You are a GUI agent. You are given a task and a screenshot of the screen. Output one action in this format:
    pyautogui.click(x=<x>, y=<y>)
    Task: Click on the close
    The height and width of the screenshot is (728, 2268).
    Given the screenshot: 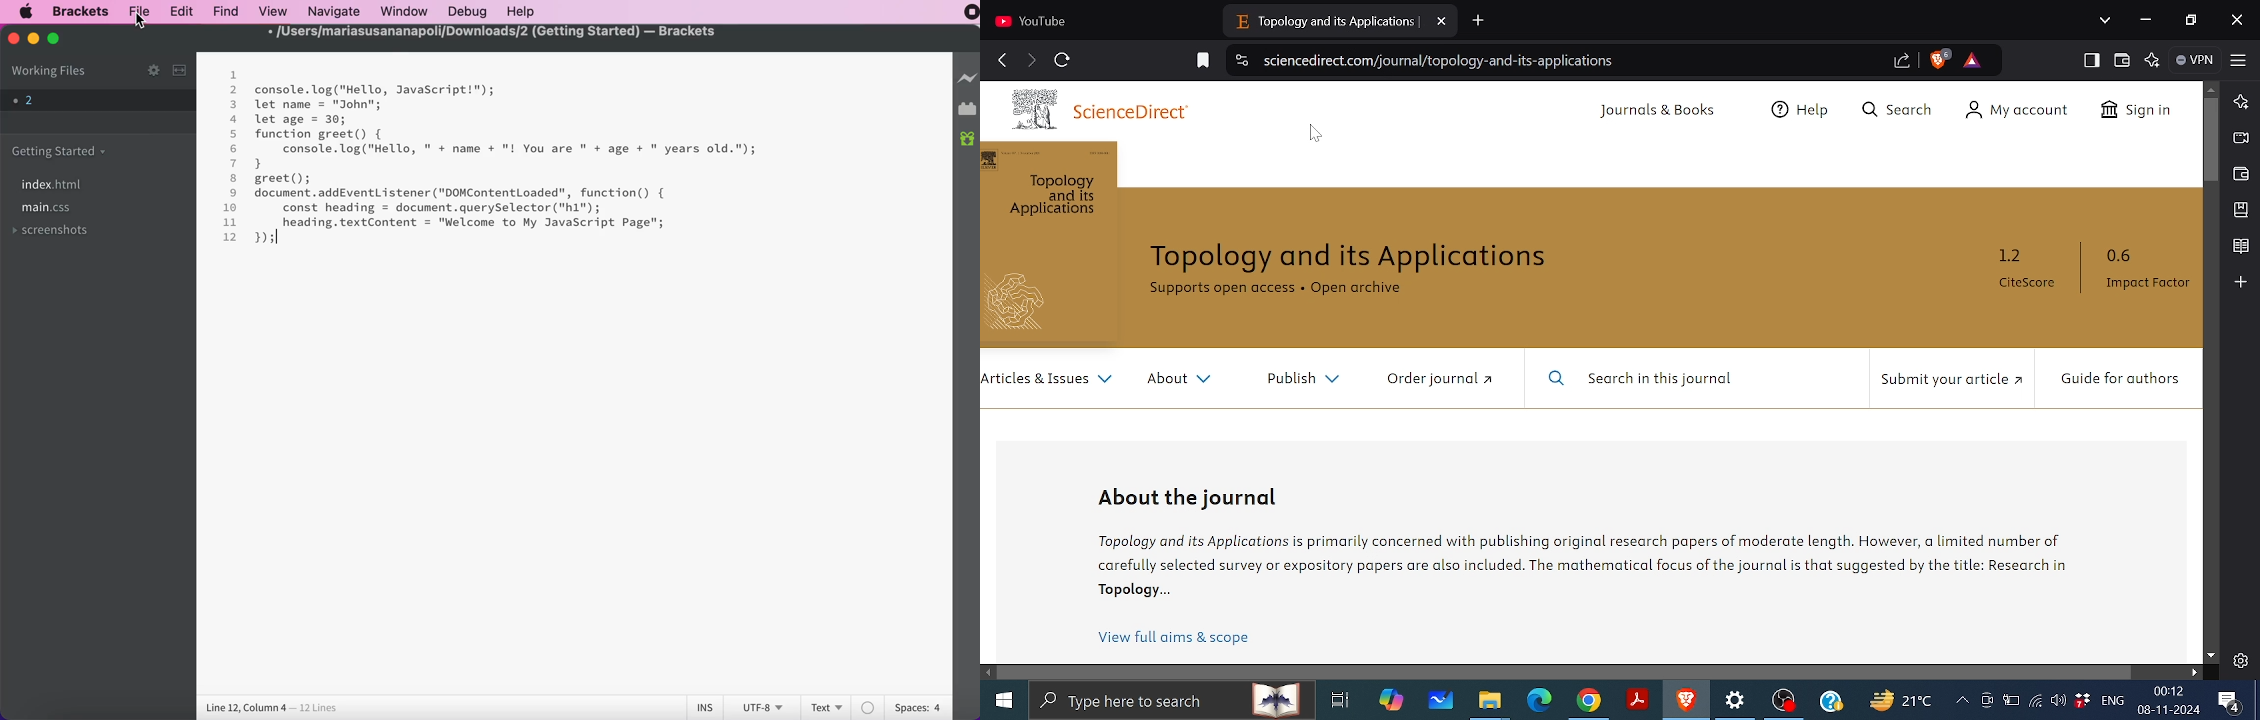 What is the action you would take?
    pyautogui.click(x=13, y=41)
    